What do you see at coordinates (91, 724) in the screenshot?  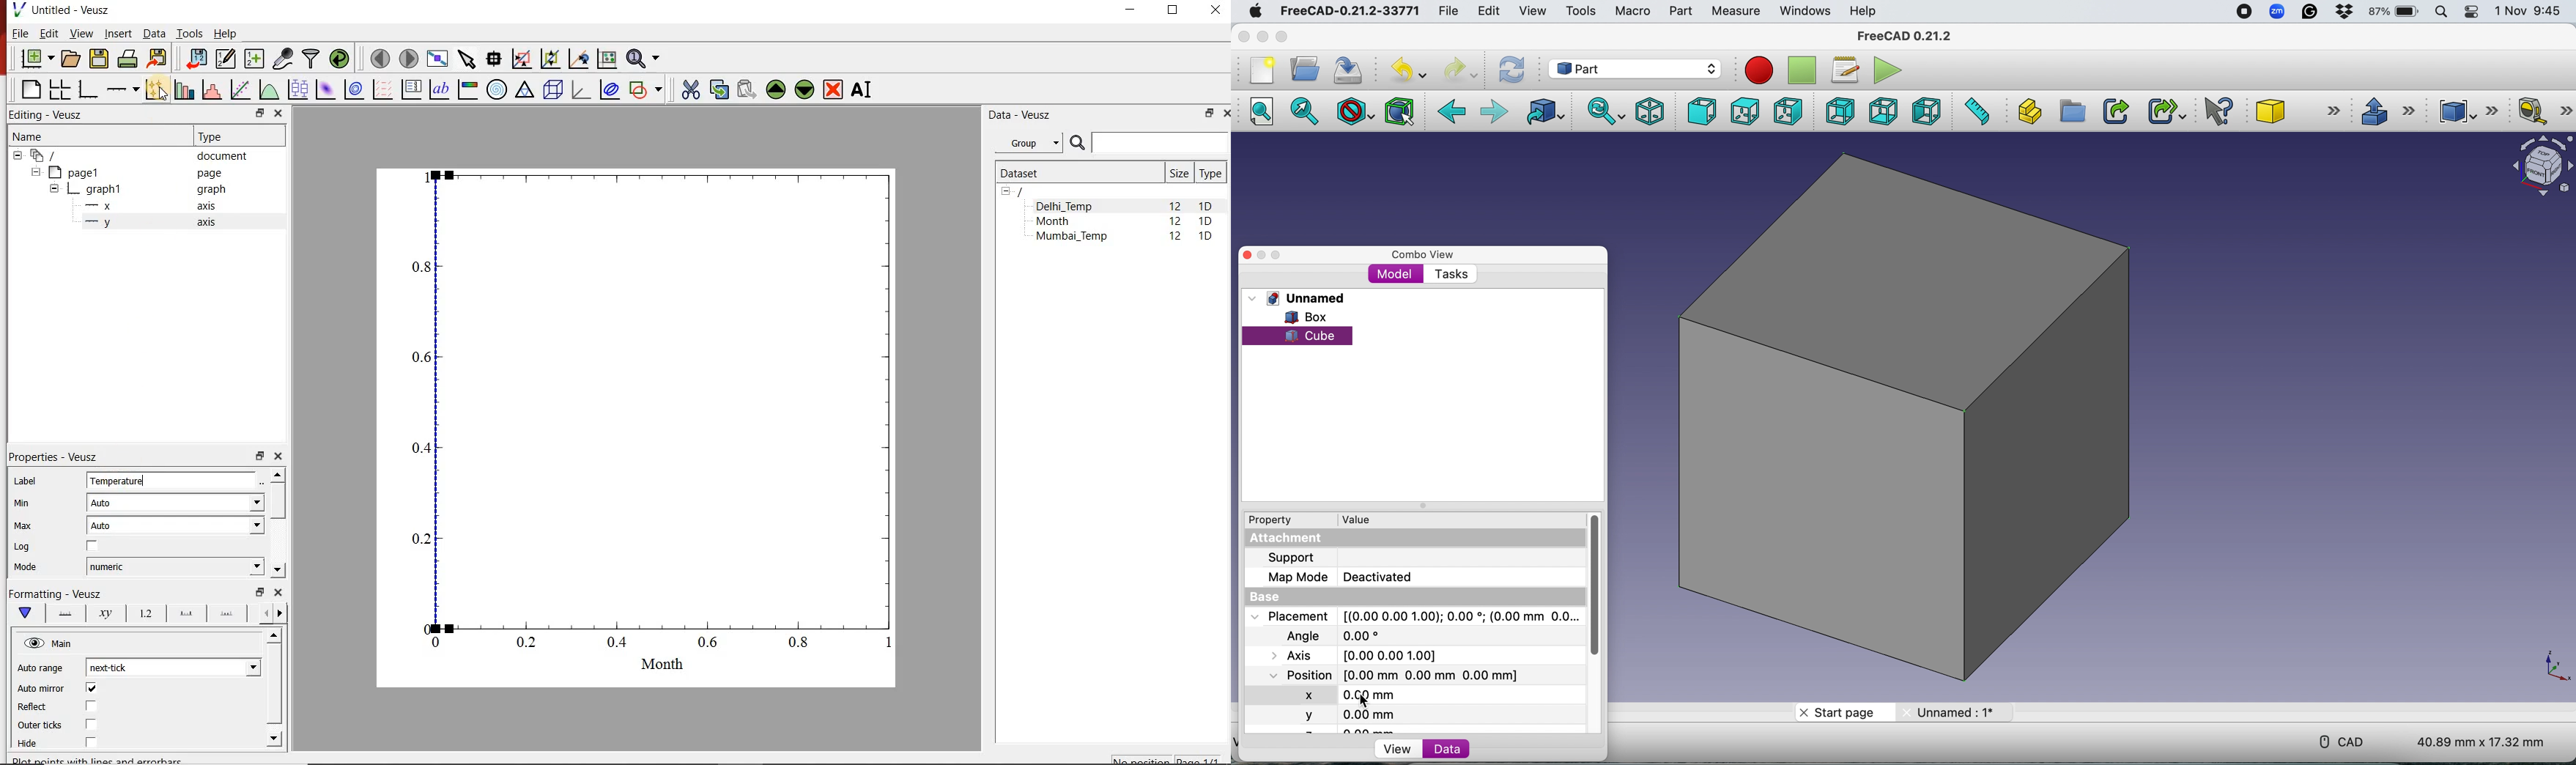 I see `check/uncheck` at bounding box center [91, 724].